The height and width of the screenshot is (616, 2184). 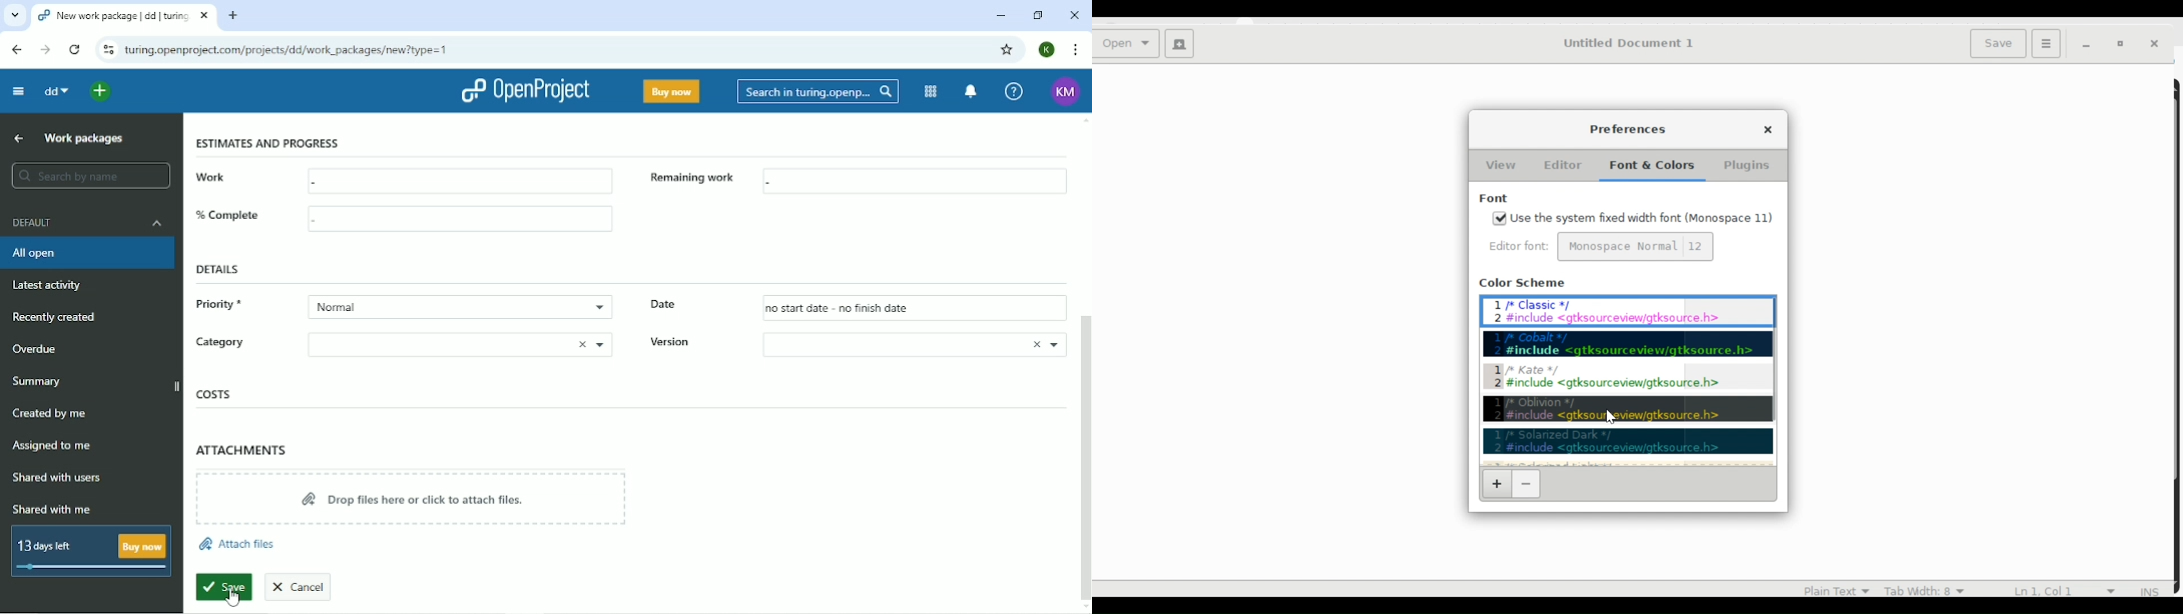 I want to click on plan Text, so click(x=1830, y=590).